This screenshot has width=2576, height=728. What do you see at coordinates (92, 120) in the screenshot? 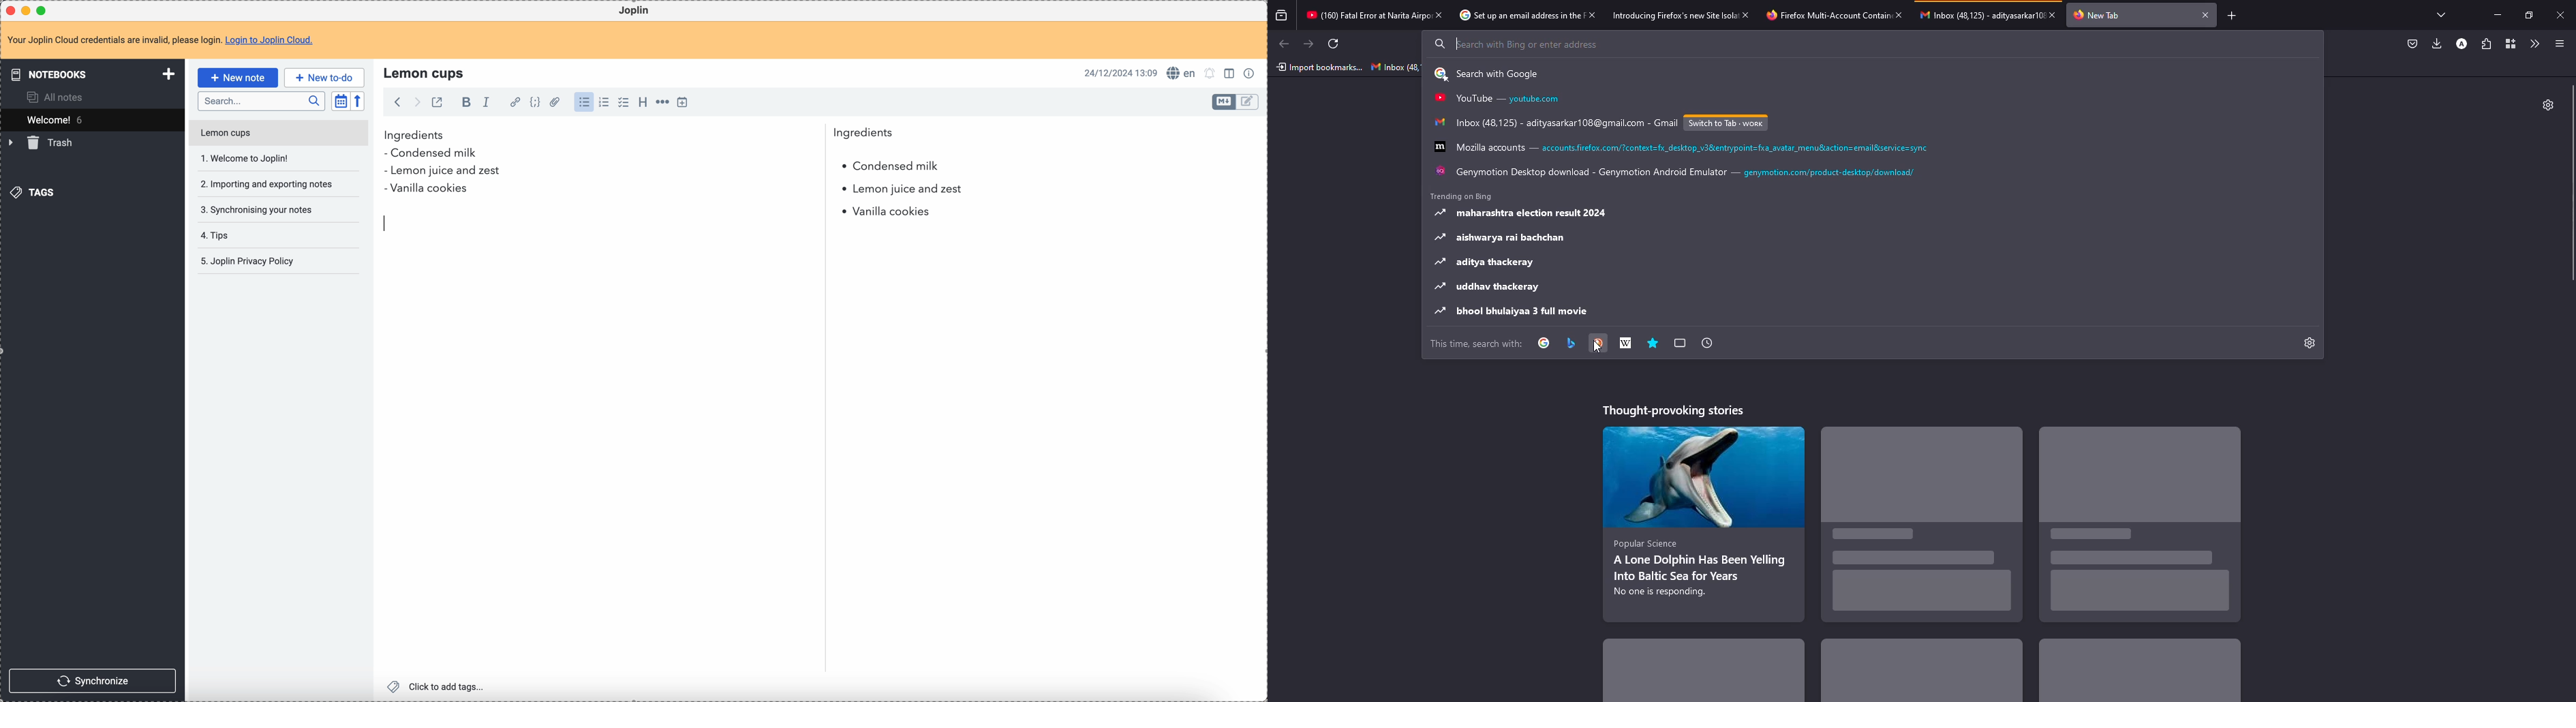
I see `welcome` at bounding box center [92, 120].